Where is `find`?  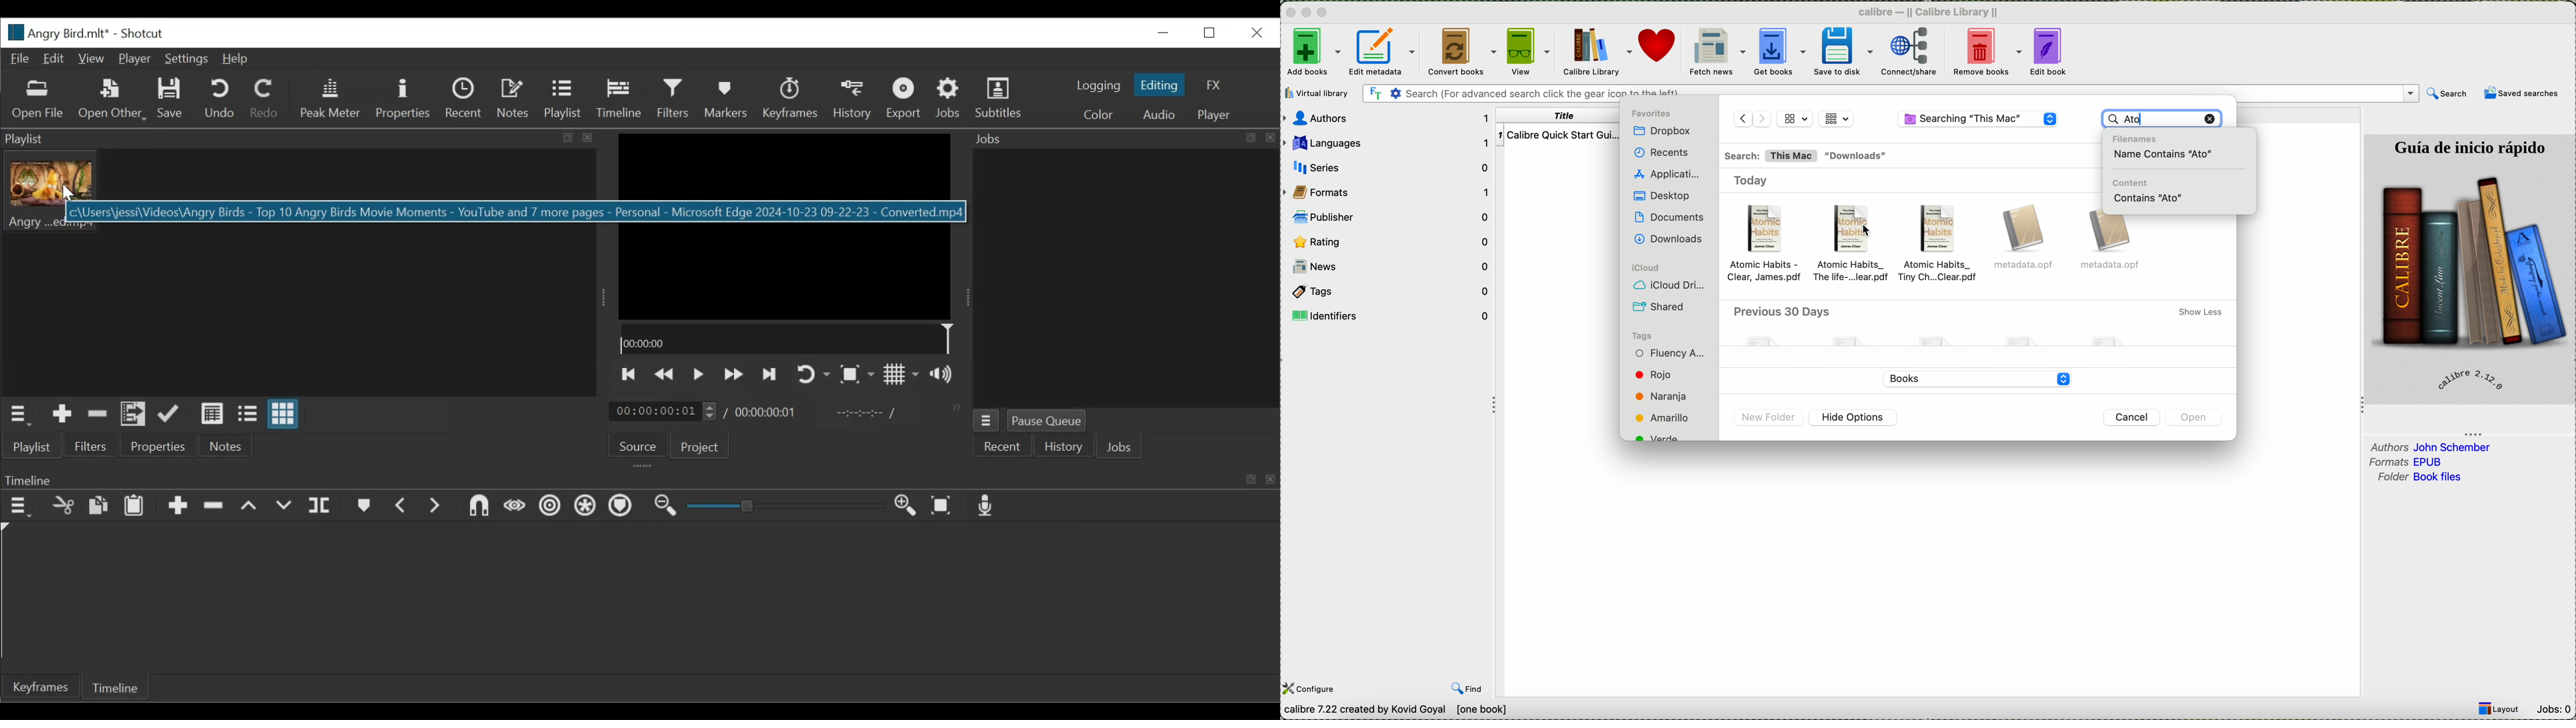
find is located at coordinates (1467, 688).